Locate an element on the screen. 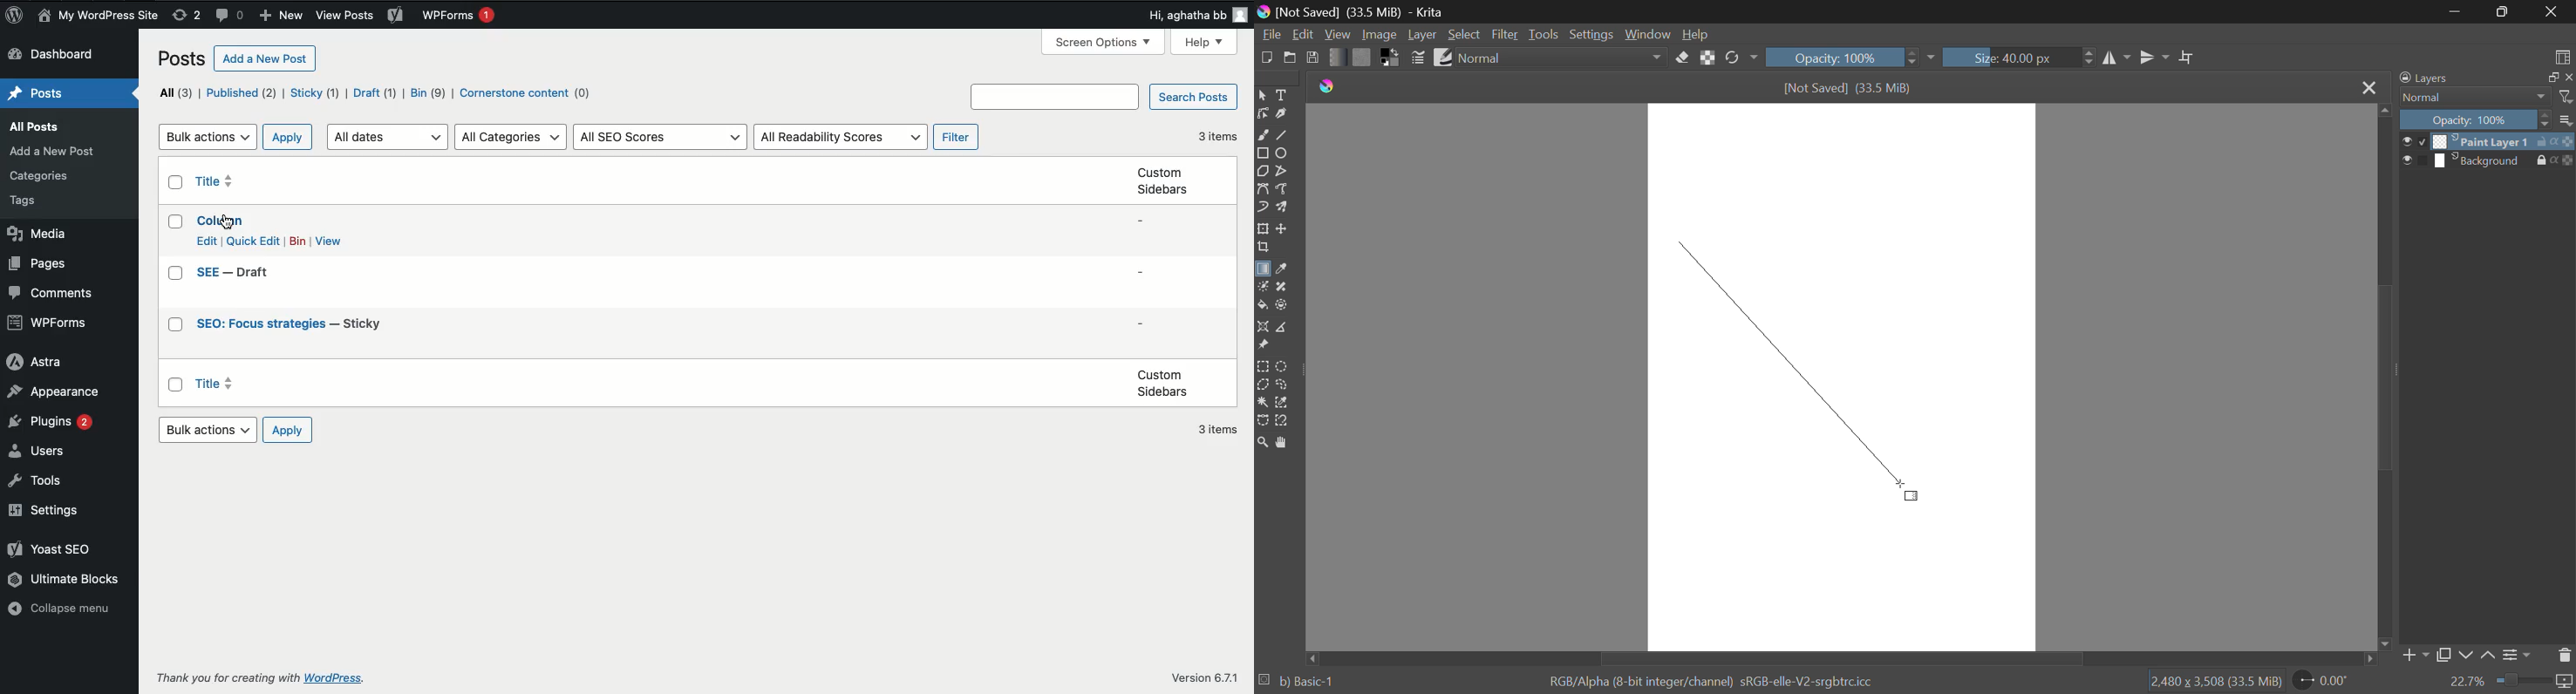 This screenshot has width=2576, height=700. Colorize Mask Tool is located at coordinates (1262, 286).